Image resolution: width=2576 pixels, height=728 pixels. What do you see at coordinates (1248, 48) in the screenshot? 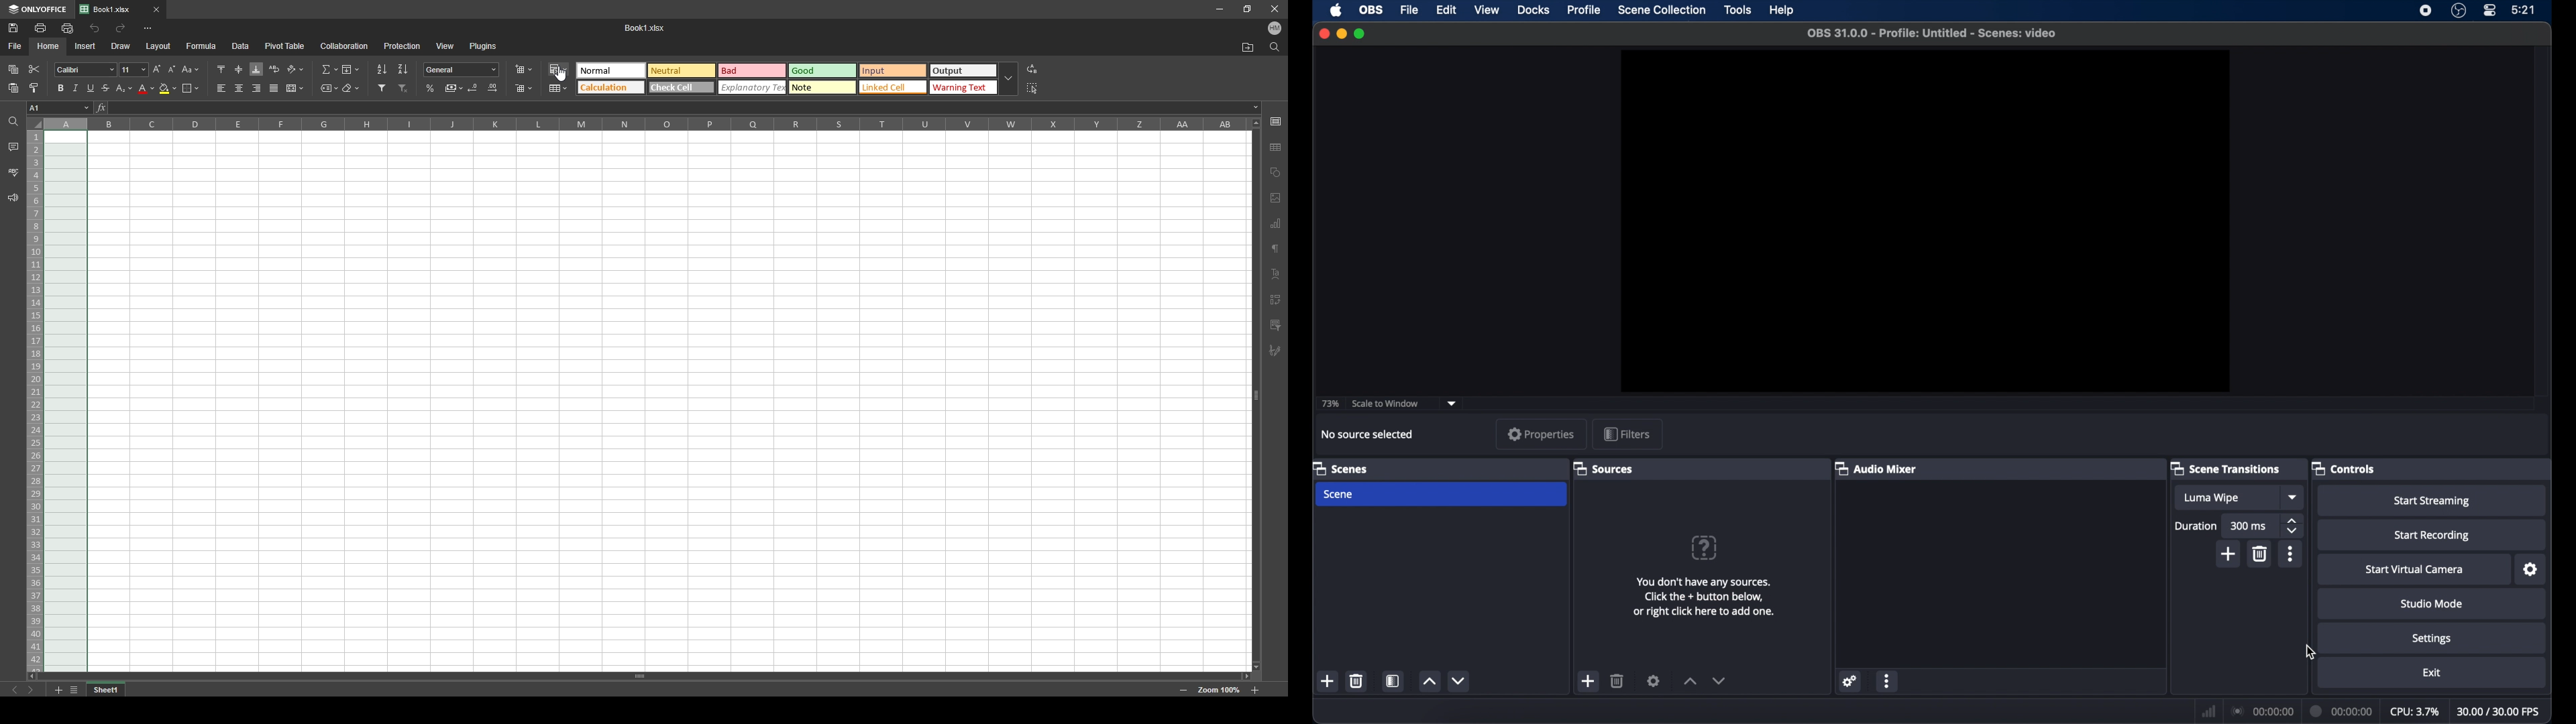
I see `open file location` at bounding box center [1248, 48].